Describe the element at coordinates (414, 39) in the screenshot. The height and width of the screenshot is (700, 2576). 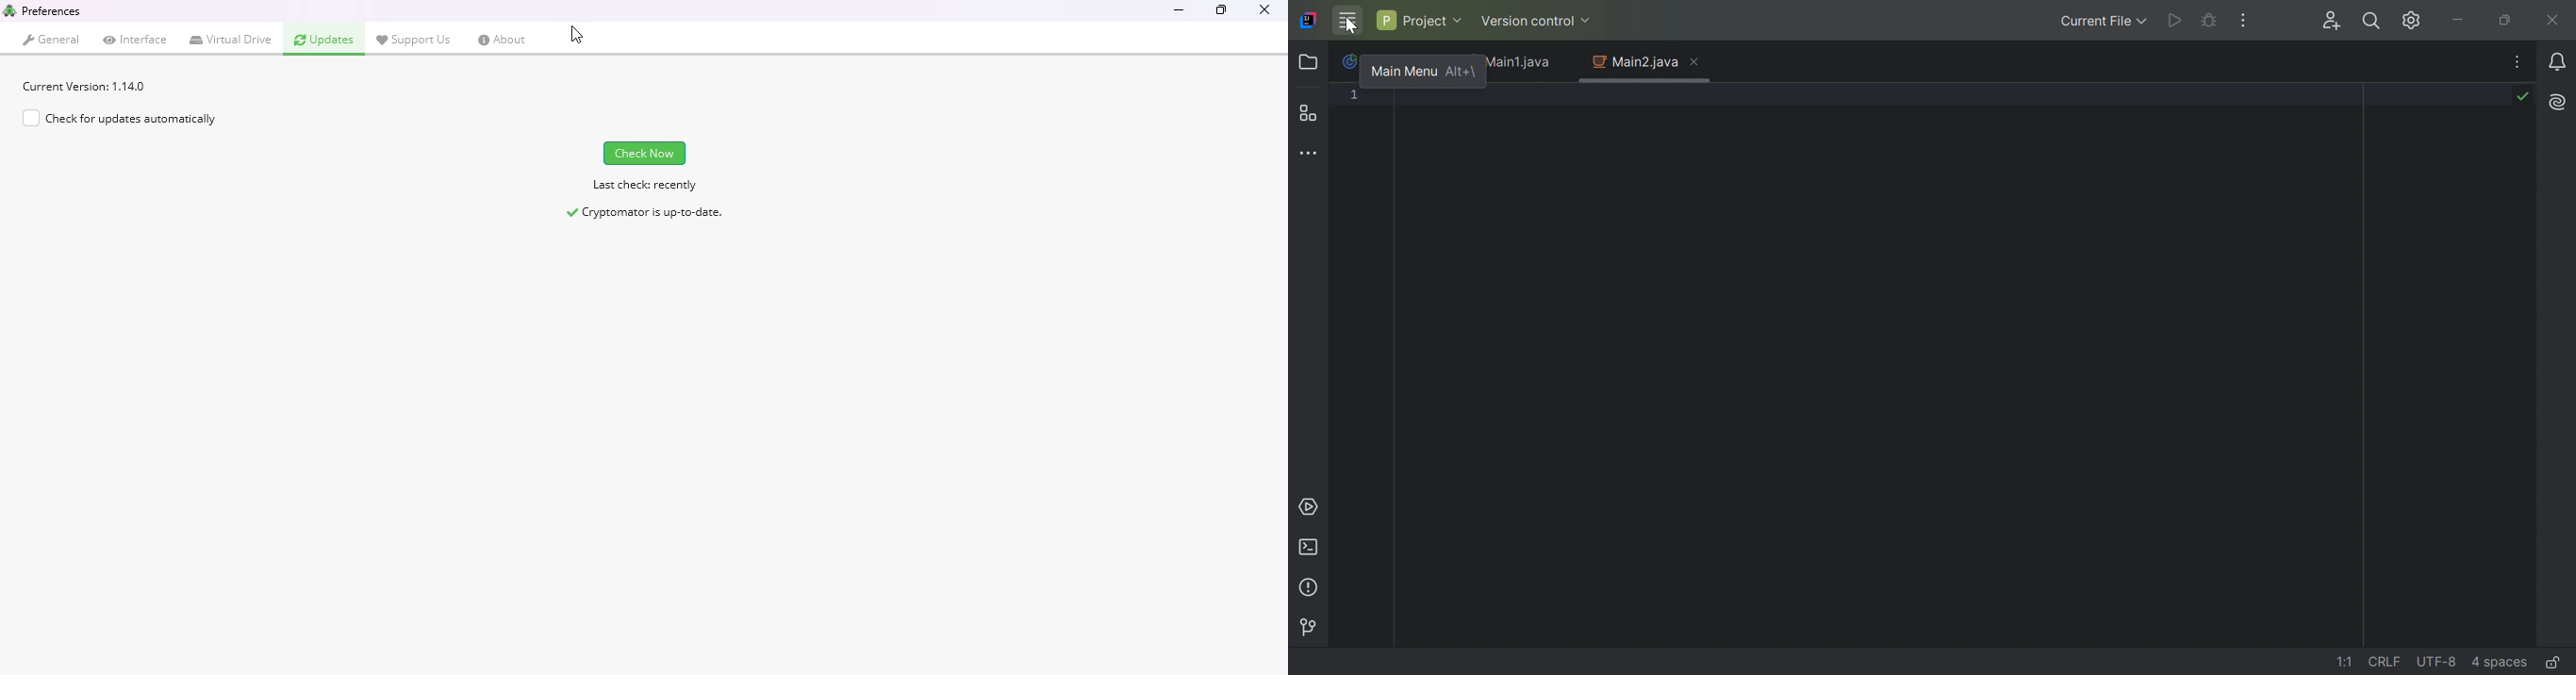
I see `support us` at that location.